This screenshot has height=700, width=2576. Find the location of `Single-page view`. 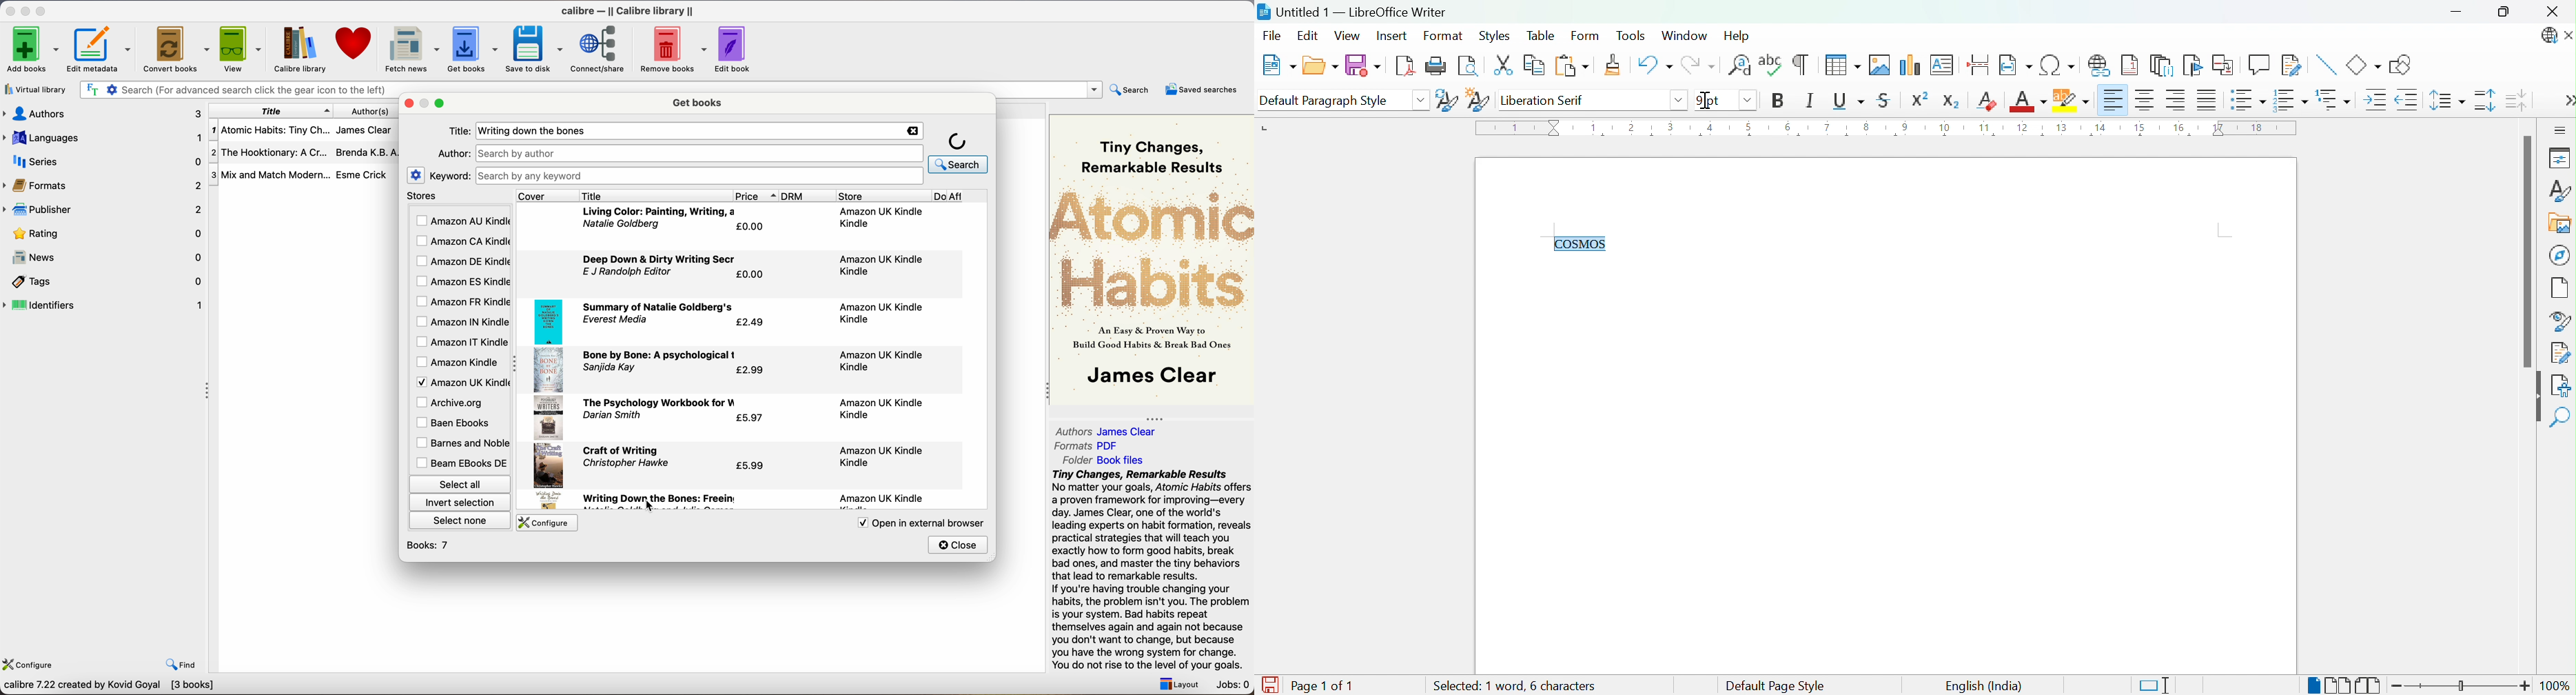

Single-page view is located at coordinates (2313, 687).